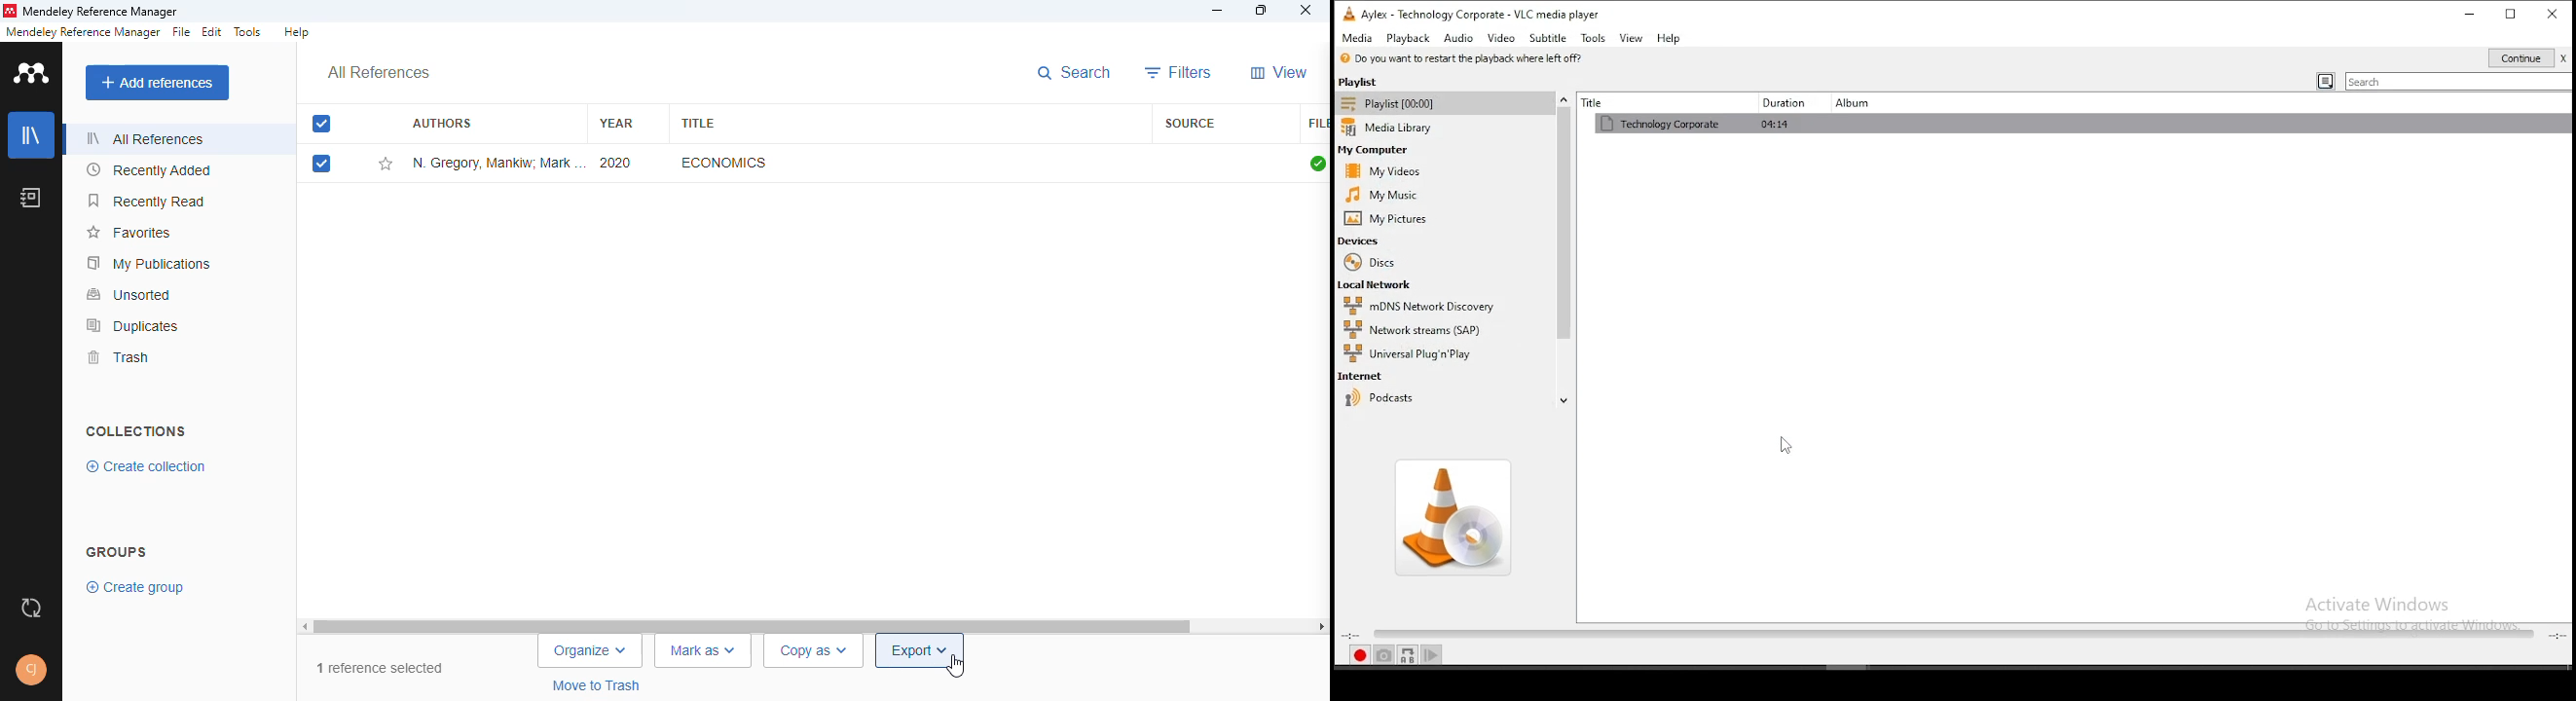  What do you see at coordinates (1345, 12) in the screenshot?
I see `vlc icon` at bounding box center [1345, 12].